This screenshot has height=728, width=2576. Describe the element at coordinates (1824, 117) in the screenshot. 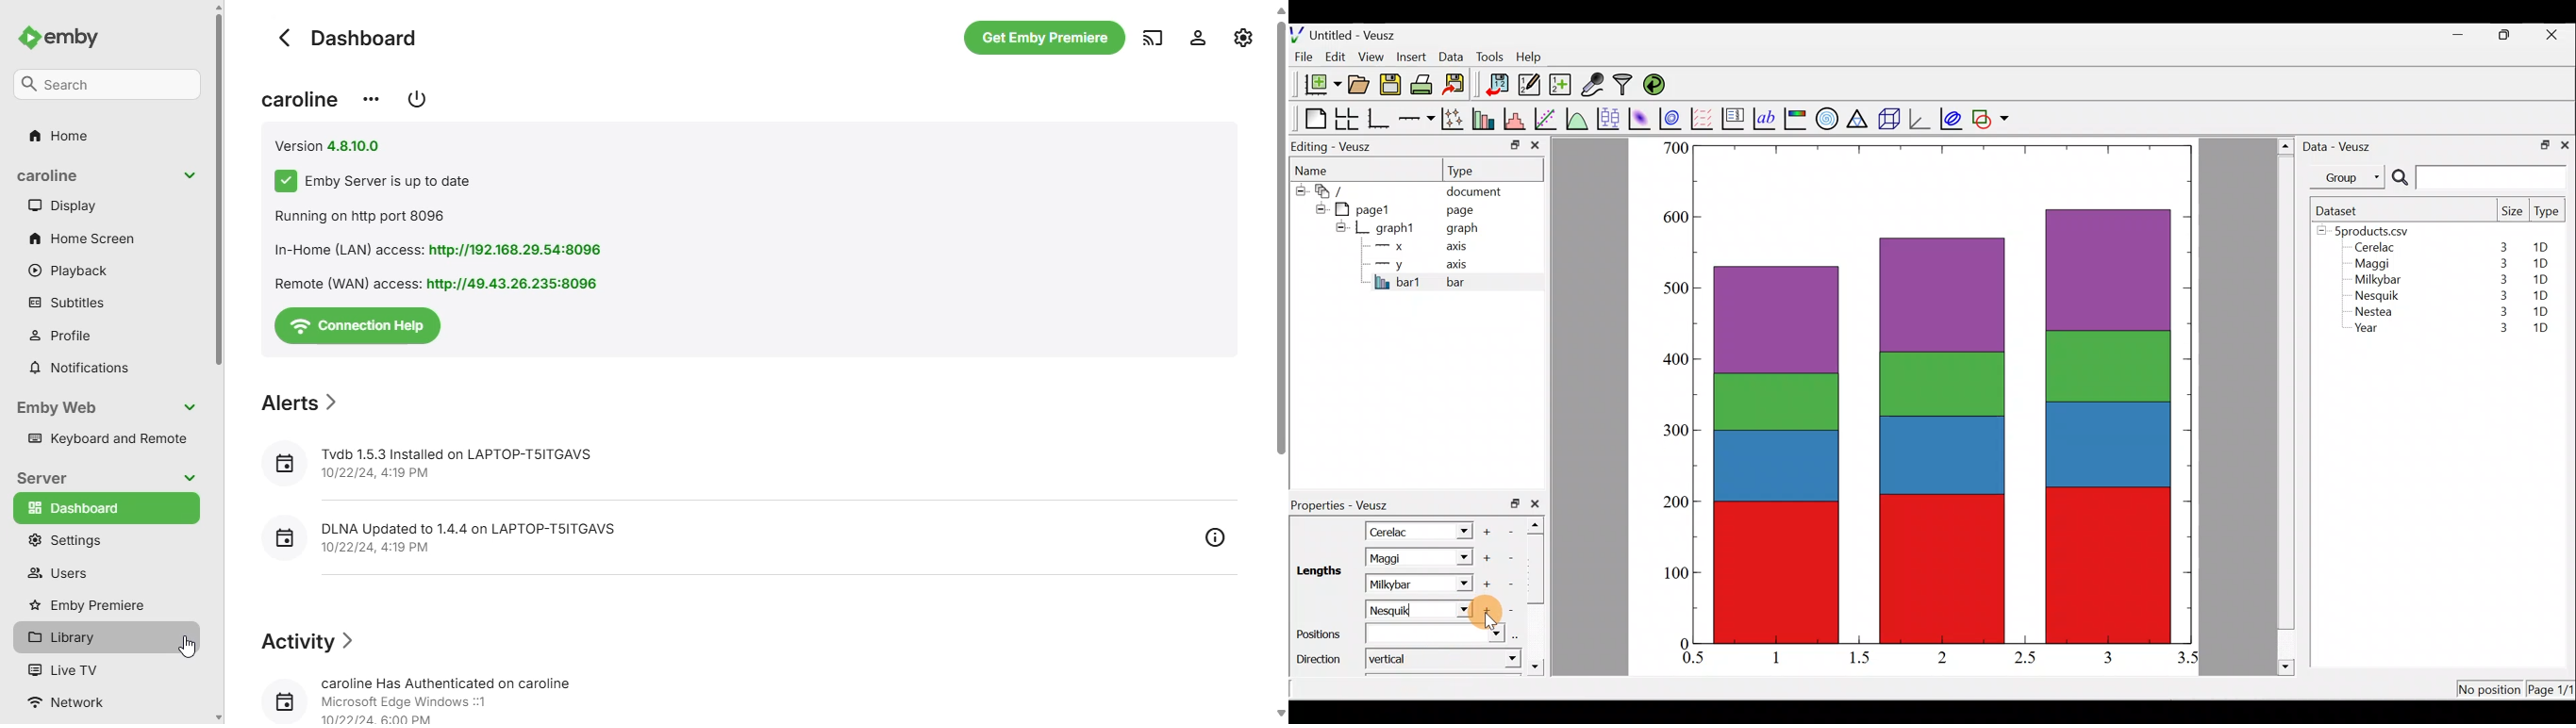

I see `Polar graph` at that location.